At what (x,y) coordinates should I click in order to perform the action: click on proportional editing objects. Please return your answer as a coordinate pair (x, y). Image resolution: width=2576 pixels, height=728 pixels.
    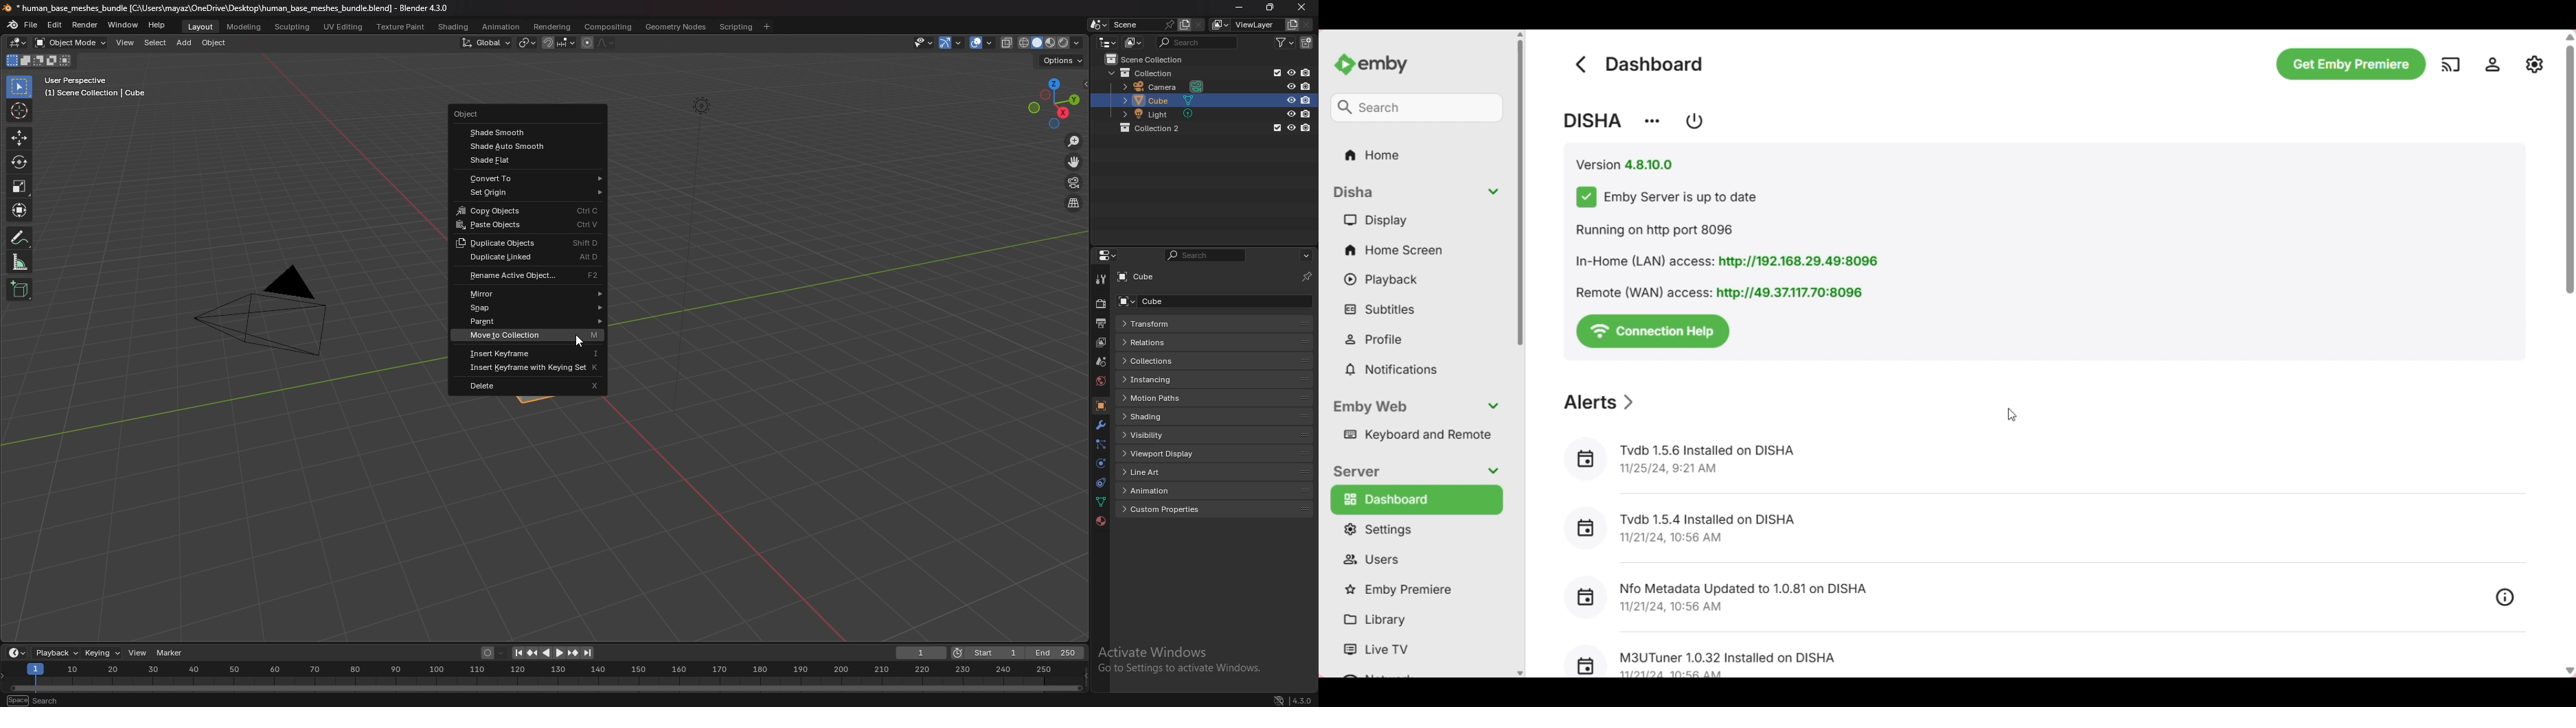
    Looking at the image, I should click on (599, 43).